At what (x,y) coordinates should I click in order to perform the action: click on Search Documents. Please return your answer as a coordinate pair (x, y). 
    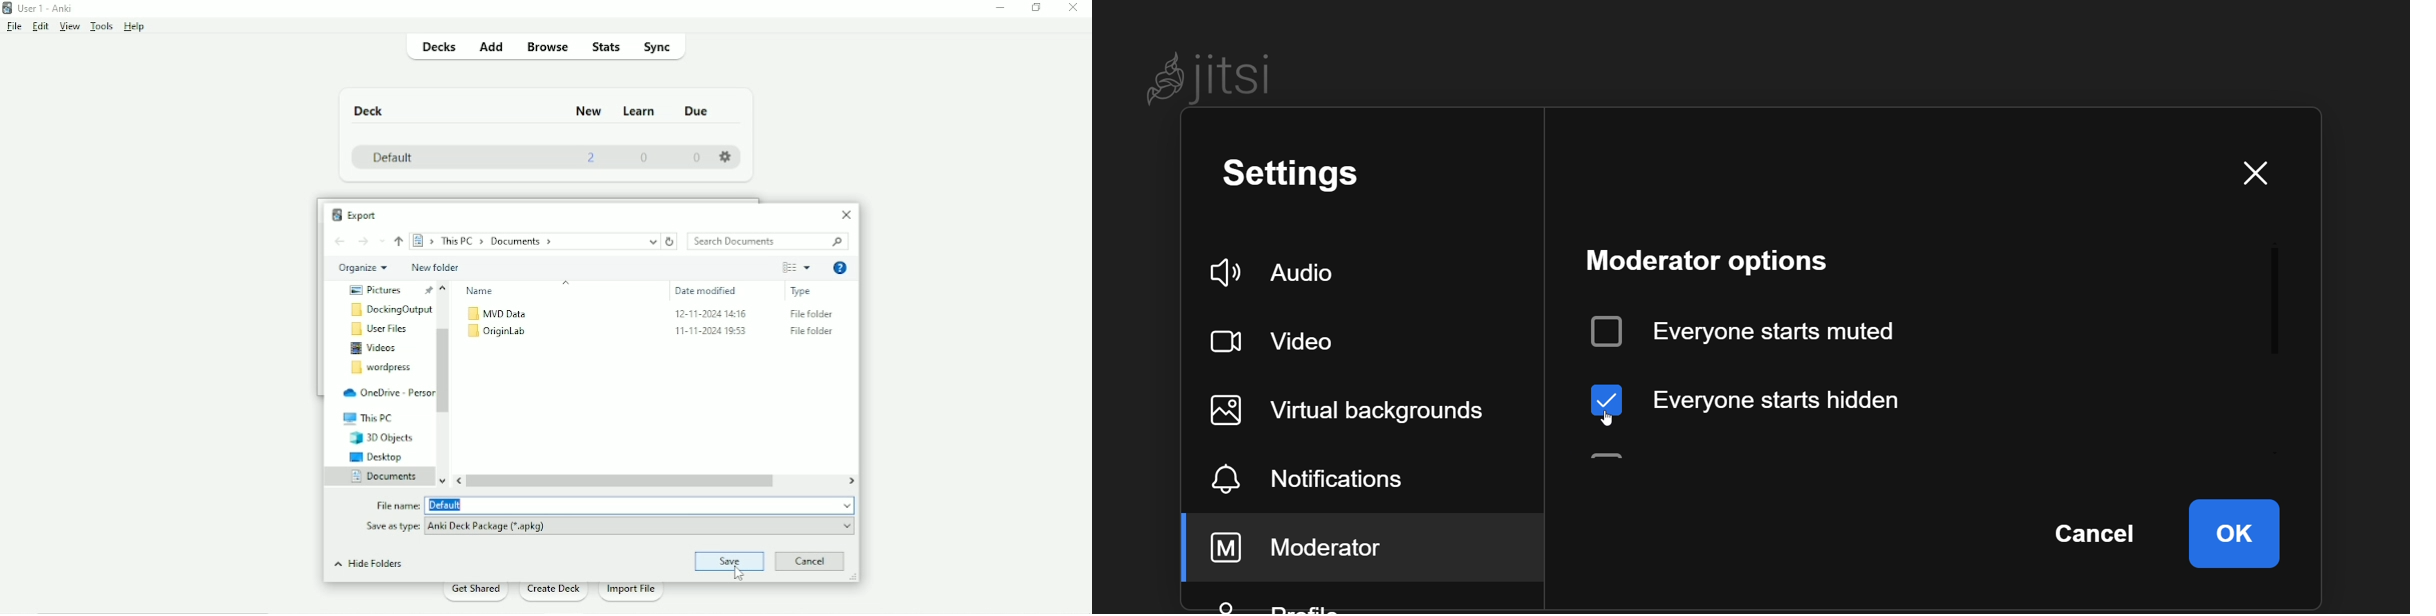
    Looking at the image, I should click on (769, 240).